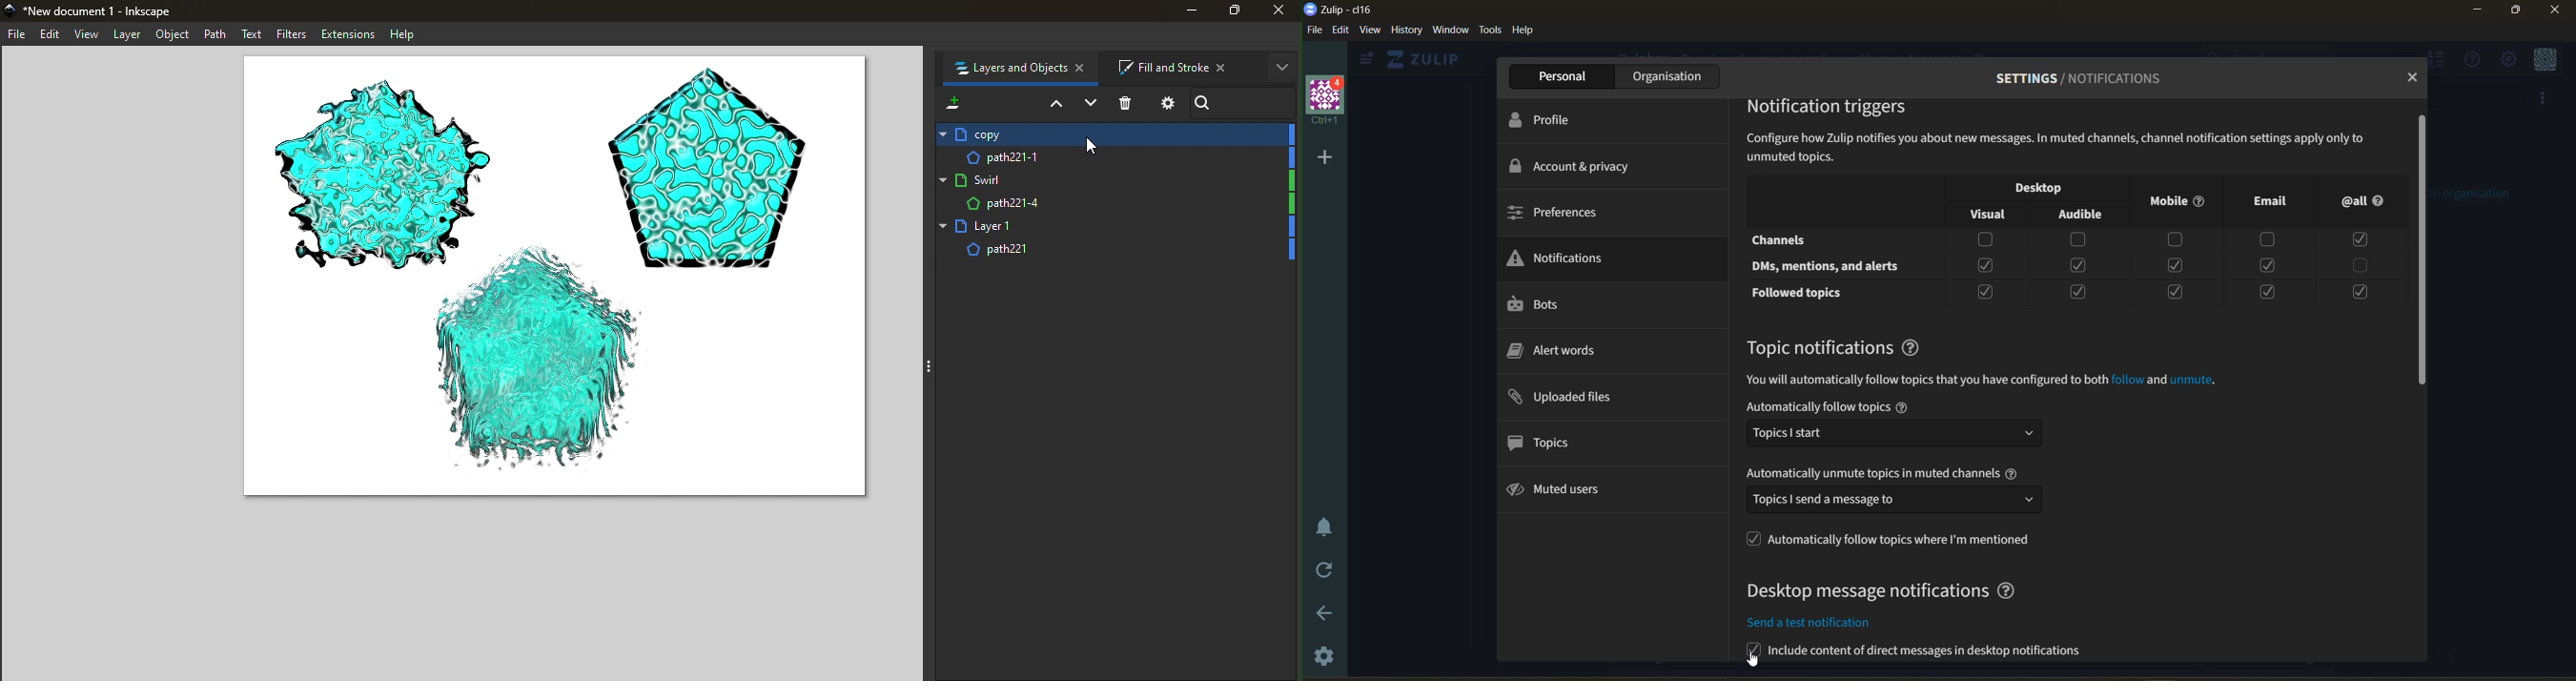 The height and width of the screenshot is (700, 2576). Describe the element at coordinates (1546, 305) in the screenshot. I see `bots` at that location.